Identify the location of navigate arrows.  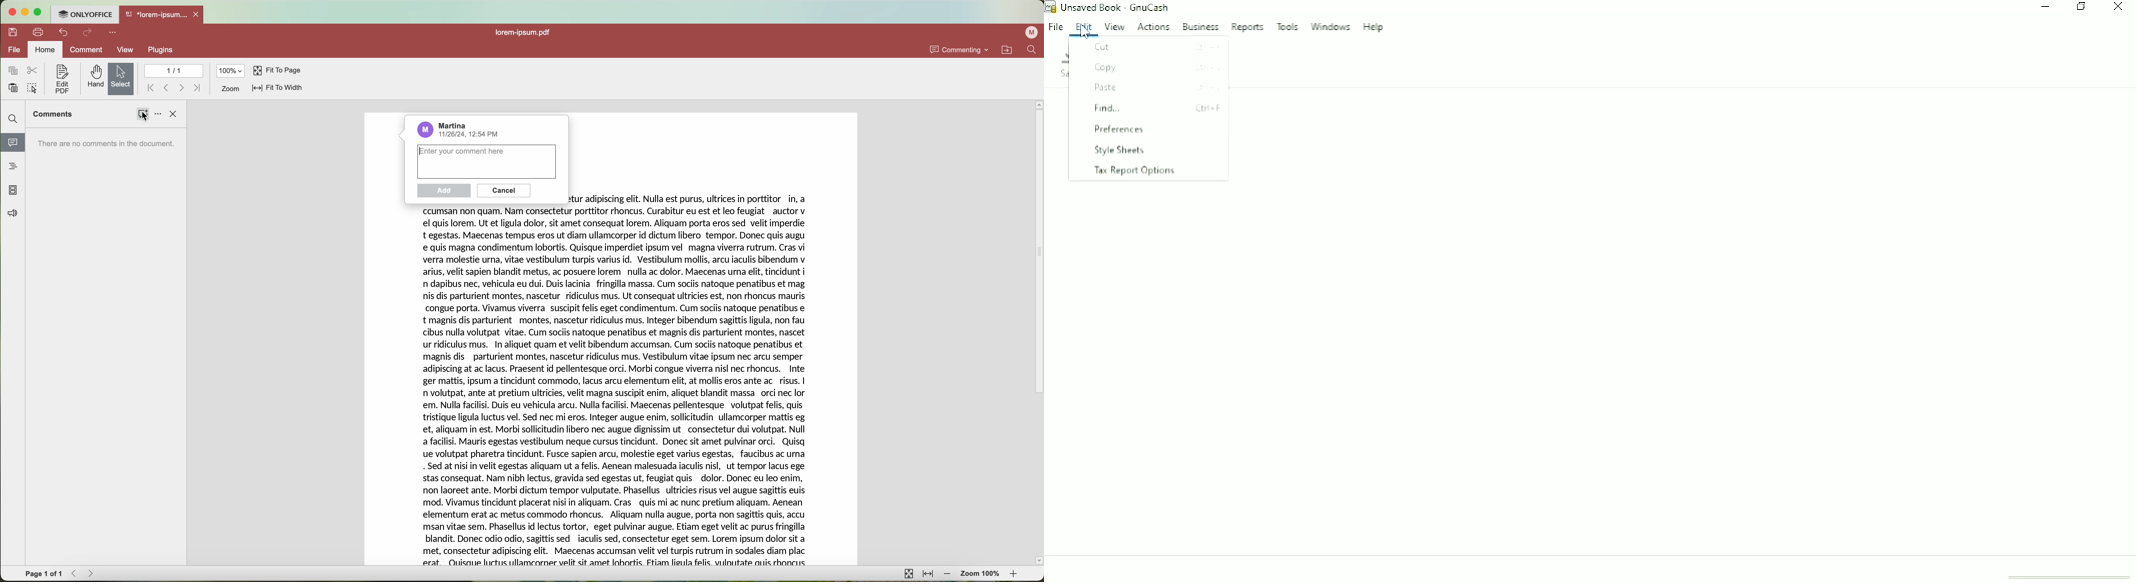
(174, 88).